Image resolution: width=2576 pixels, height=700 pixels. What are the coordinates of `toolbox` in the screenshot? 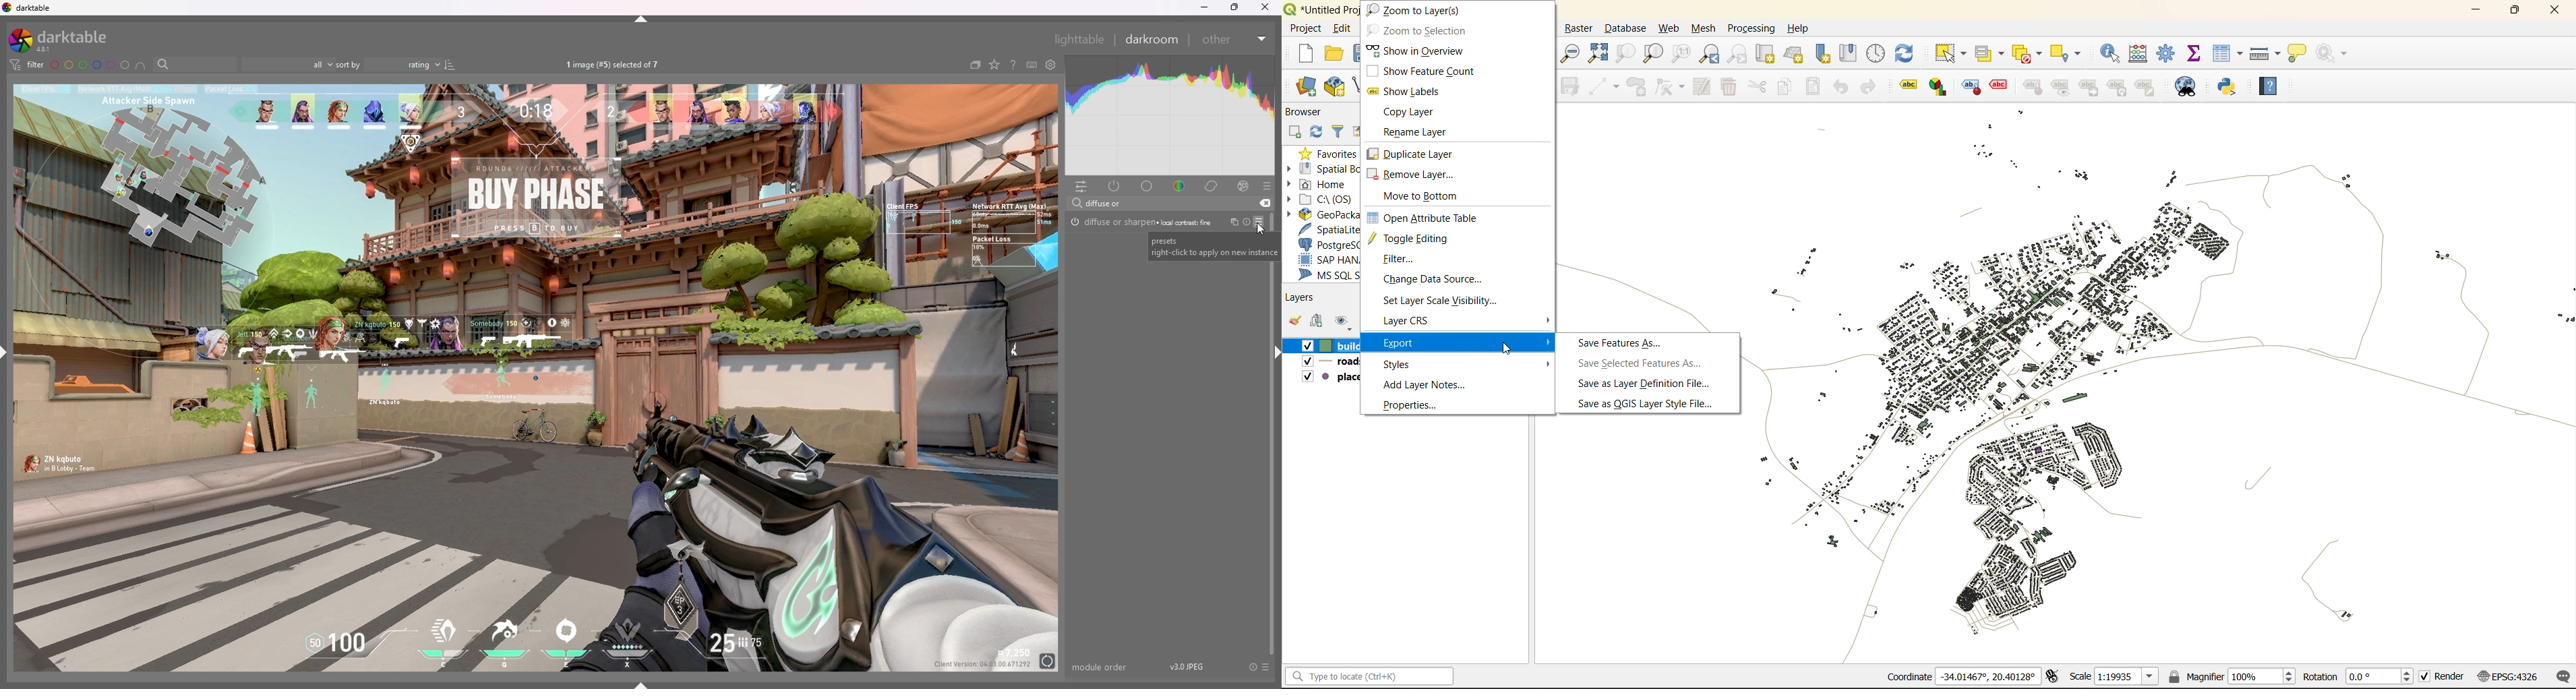 It's located at (2167, 55).